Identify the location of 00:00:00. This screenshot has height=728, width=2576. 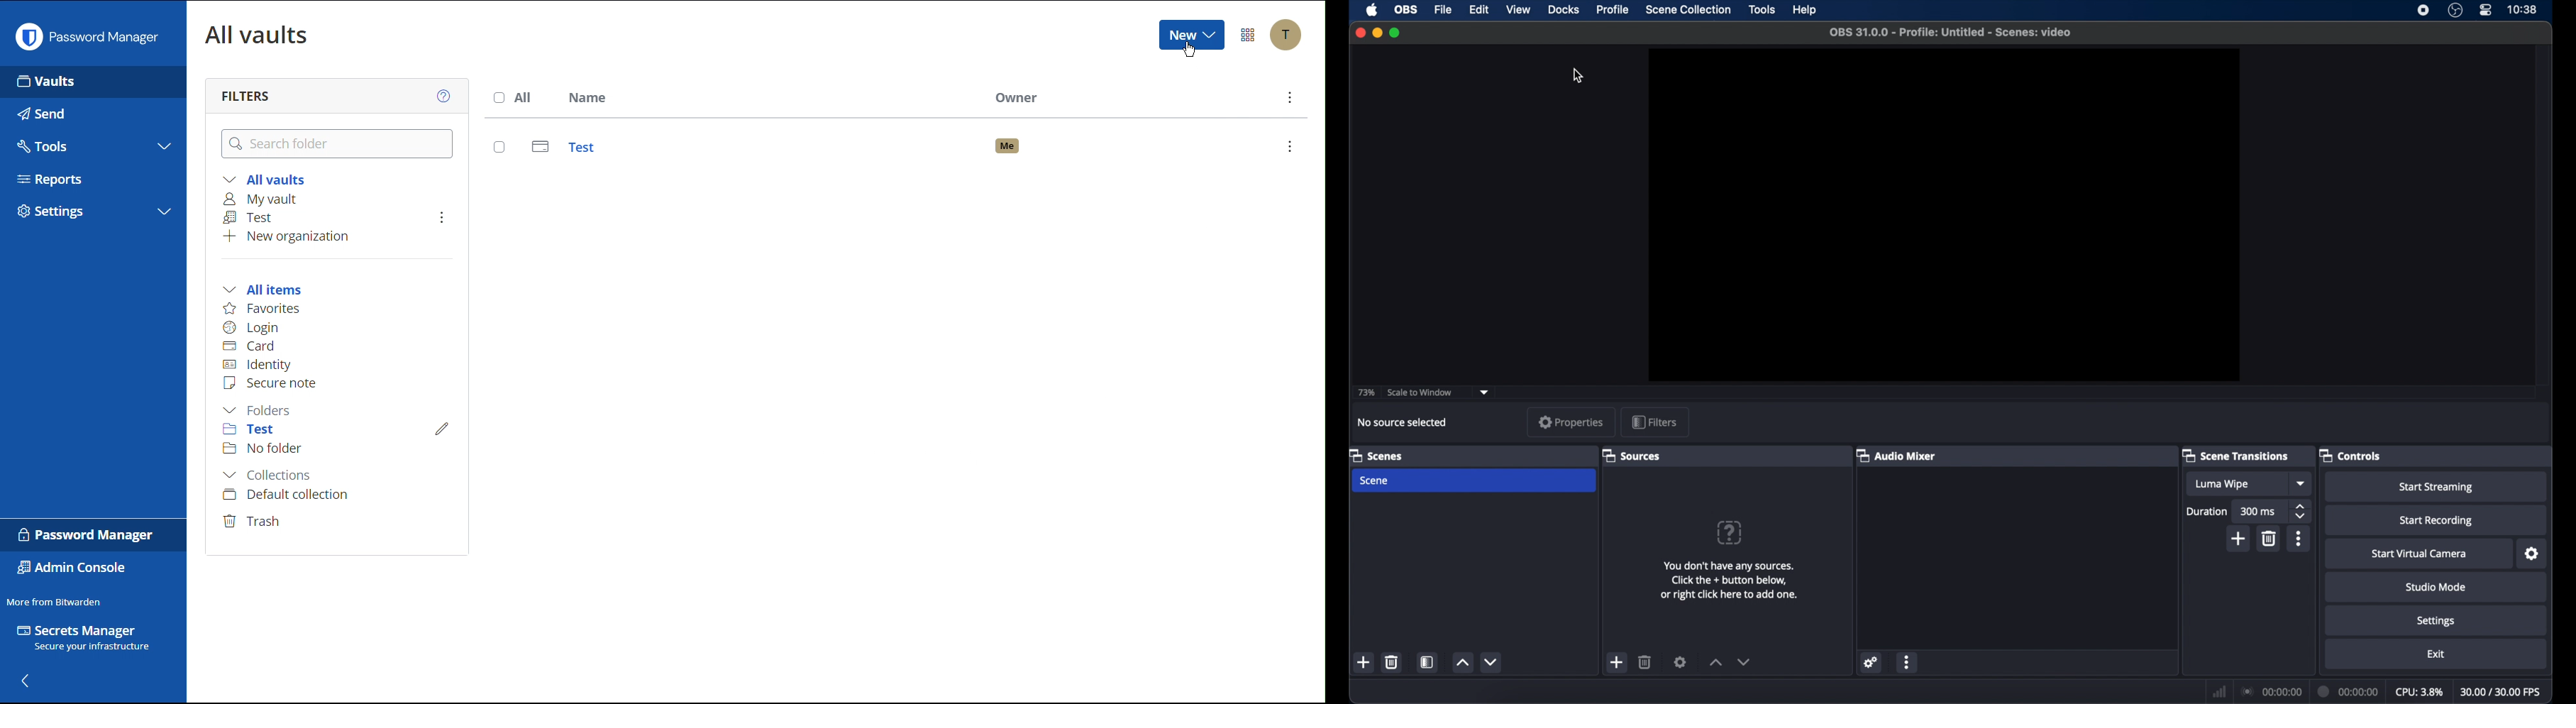
(2348, 691).